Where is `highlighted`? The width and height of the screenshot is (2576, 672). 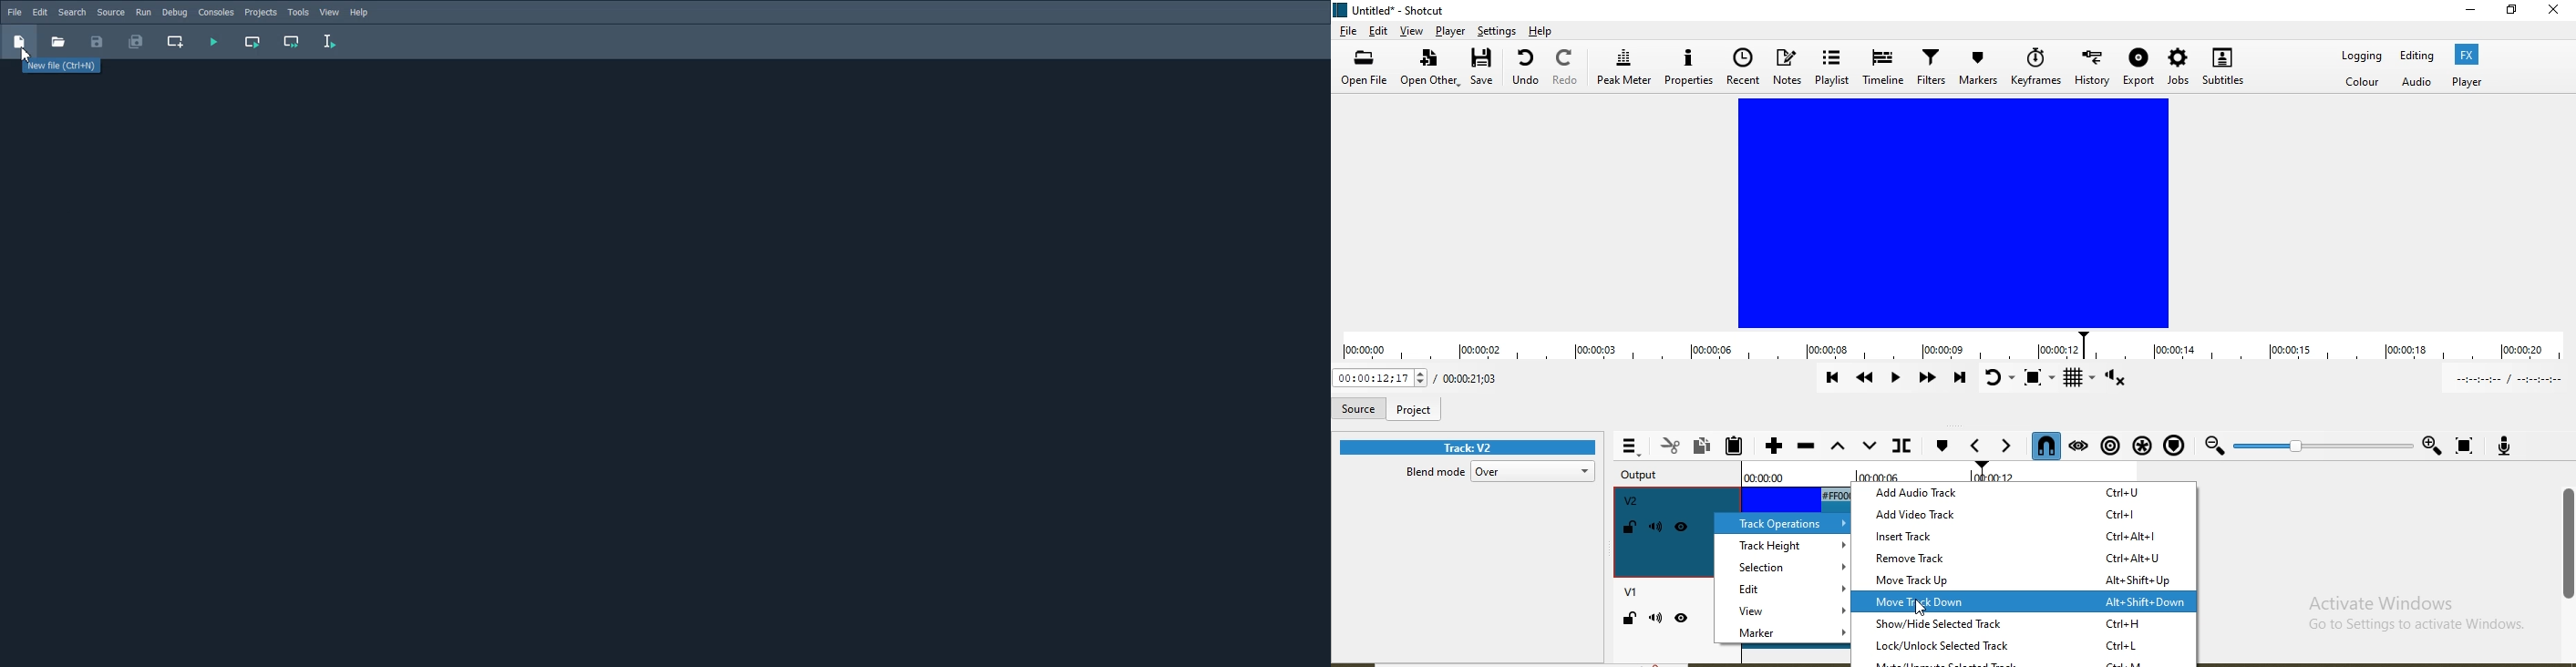 highlighted is located at coordinates (2027, 602).